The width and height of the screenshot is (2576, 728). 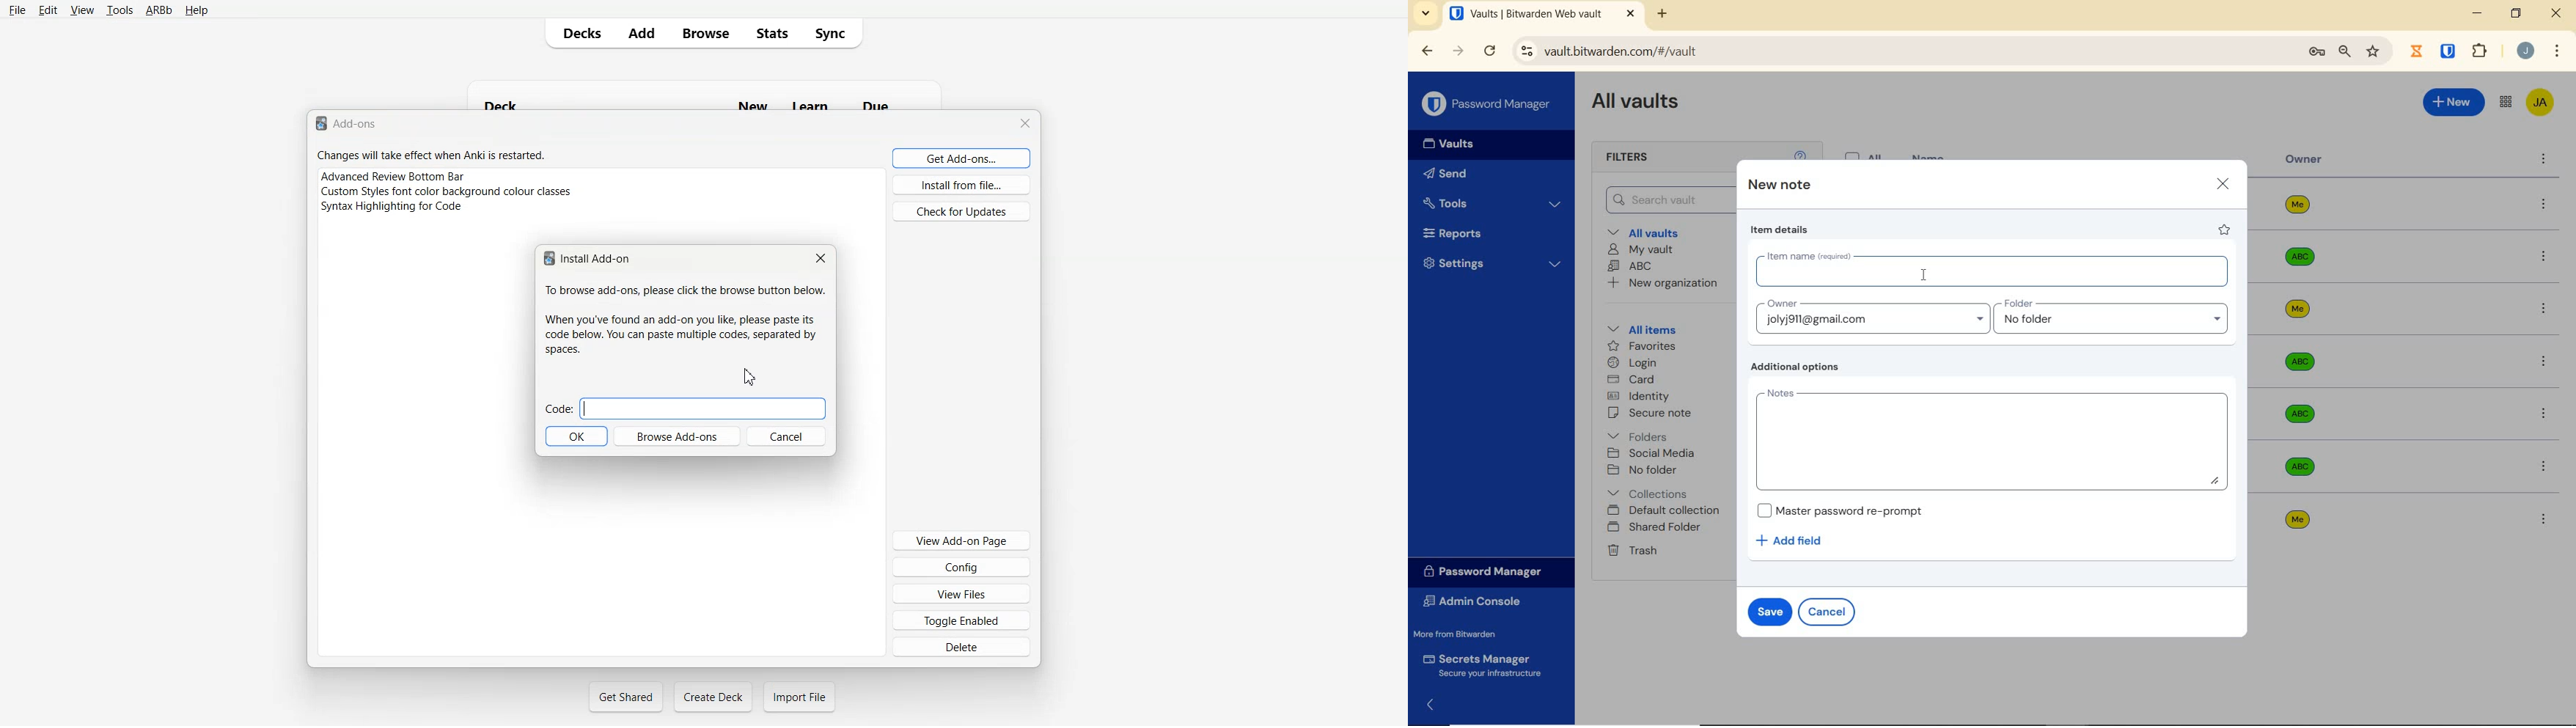 I want to click on Cancel, so click(x=788, y=436).